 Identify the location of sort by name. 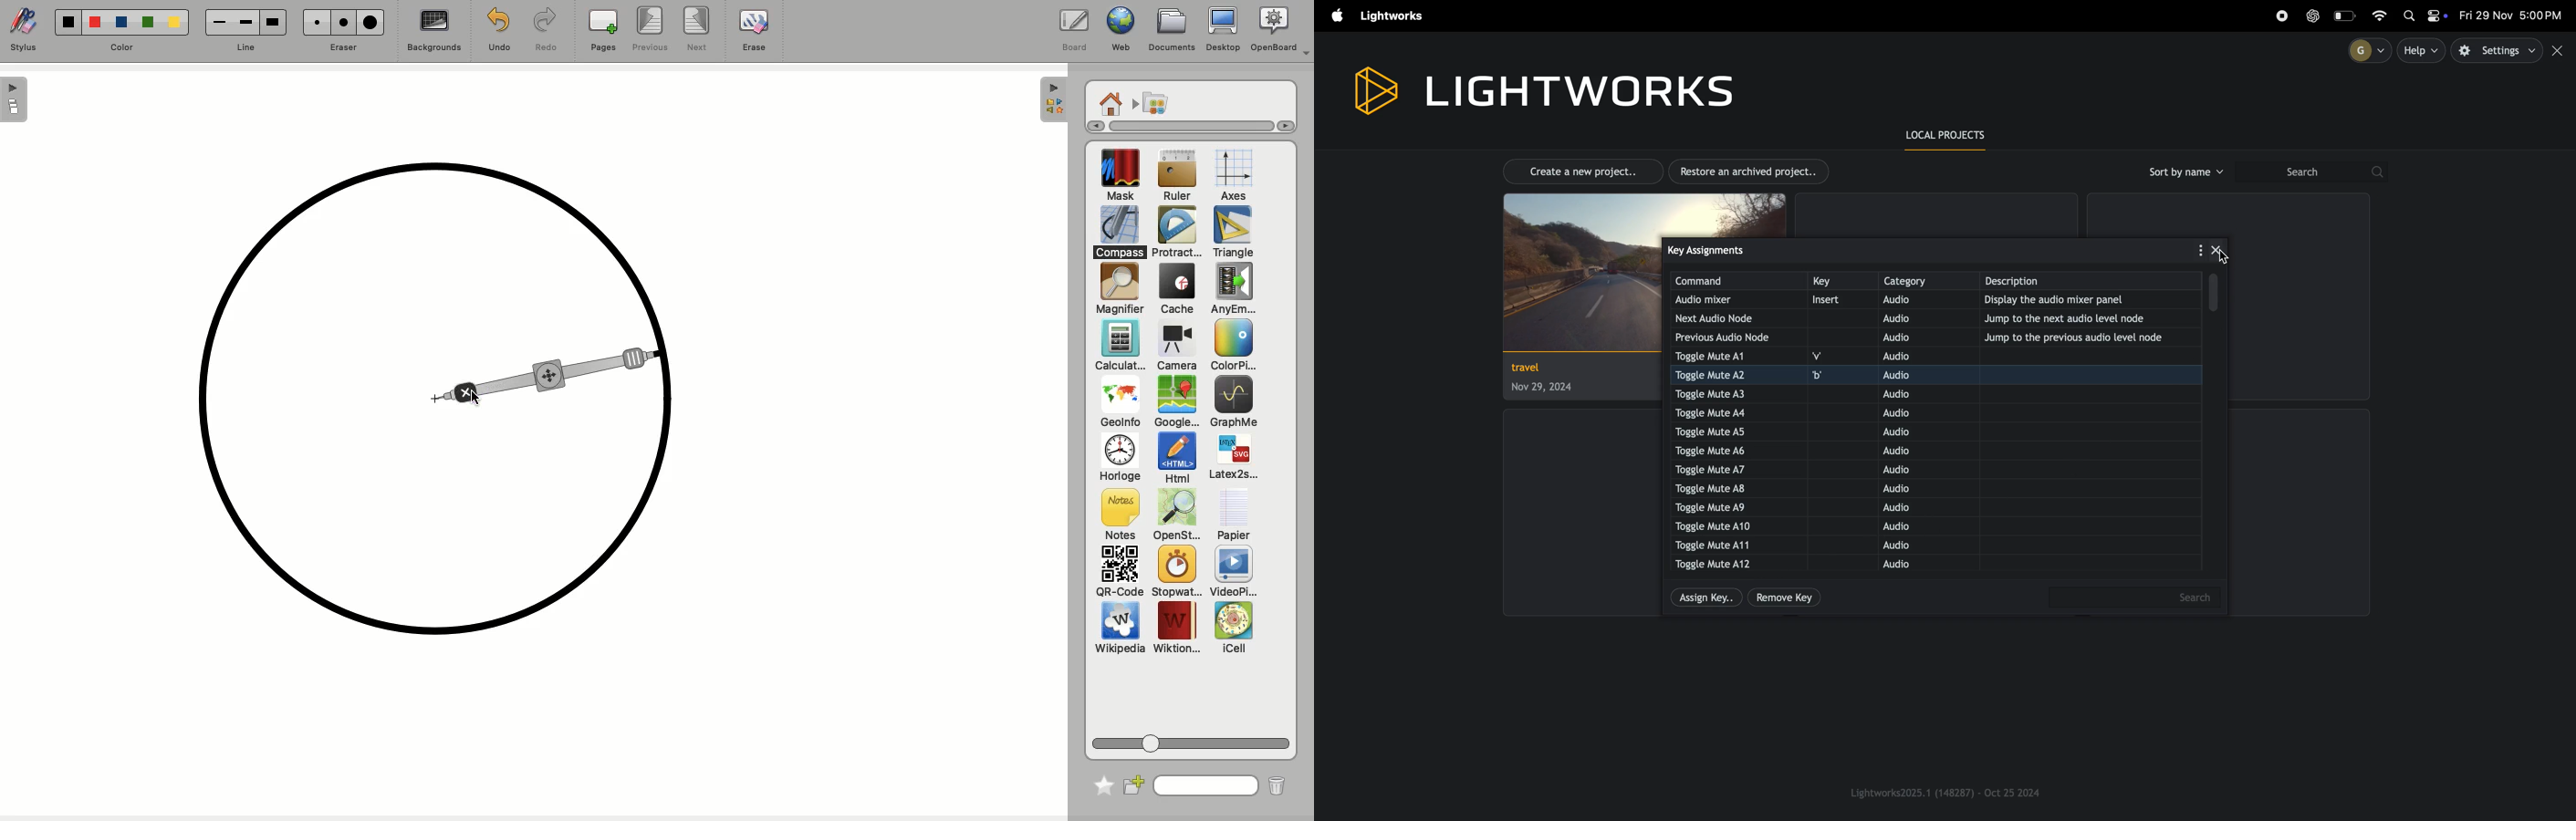
(2185, 172).